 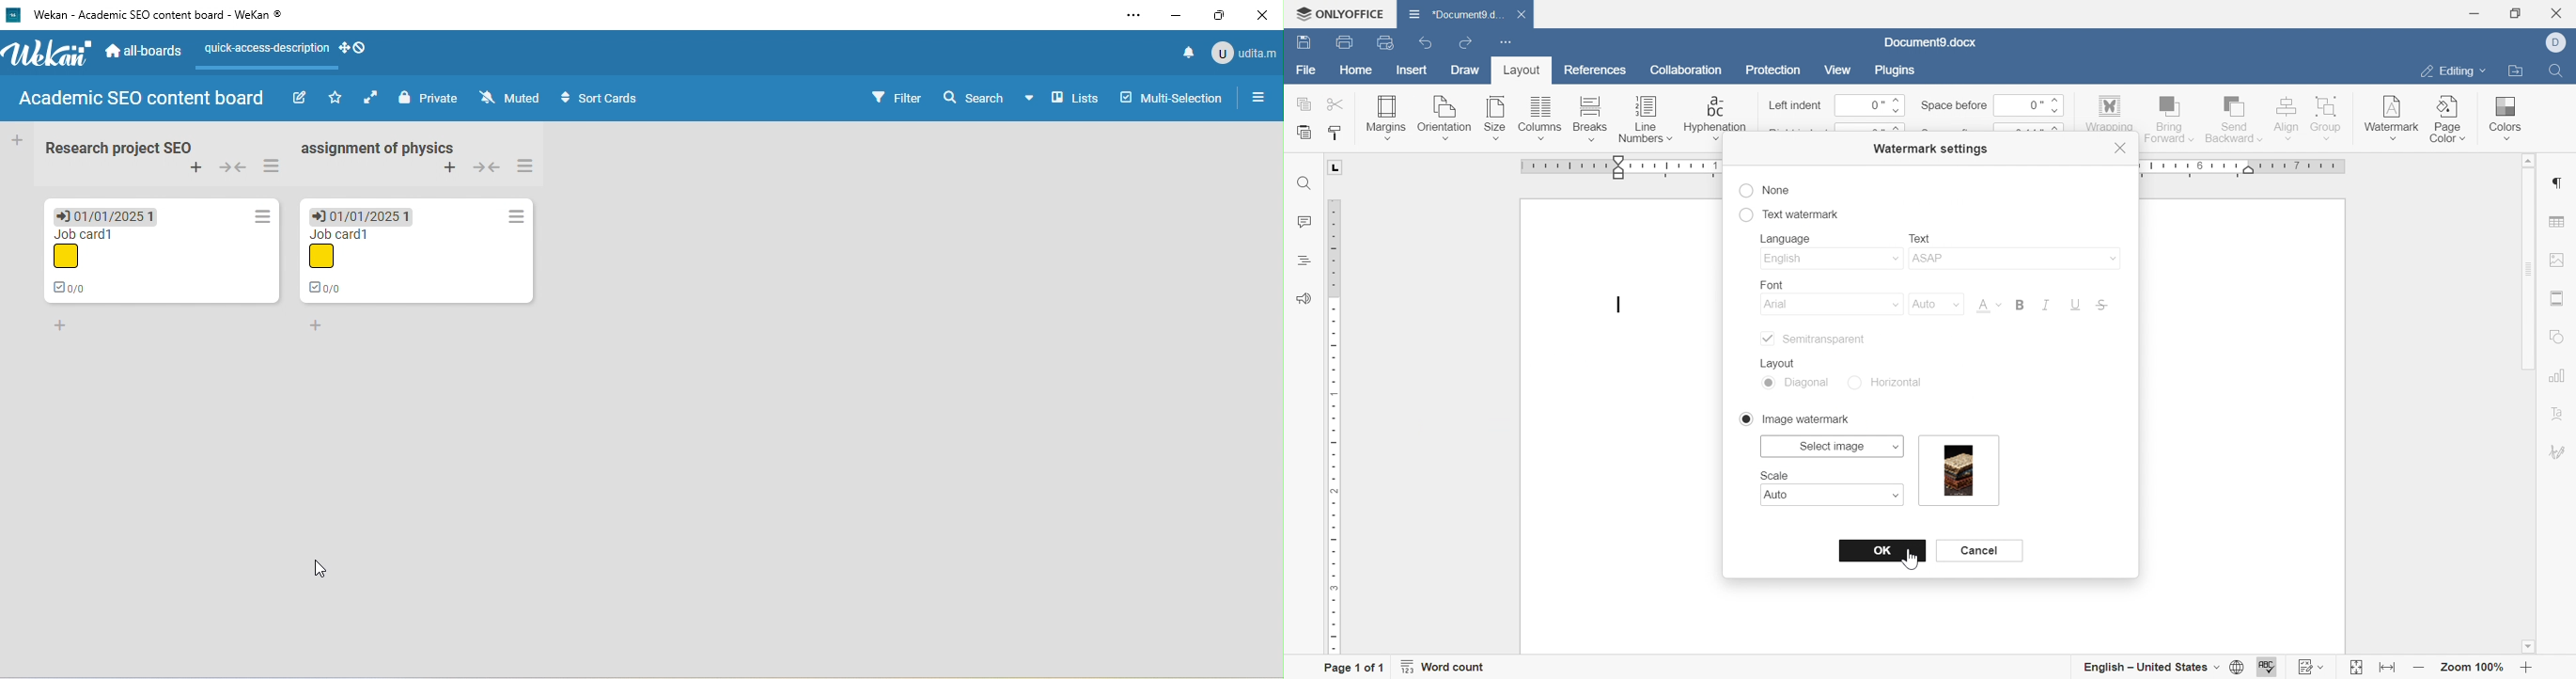 I want to click on private, so click(x=430, y=99).